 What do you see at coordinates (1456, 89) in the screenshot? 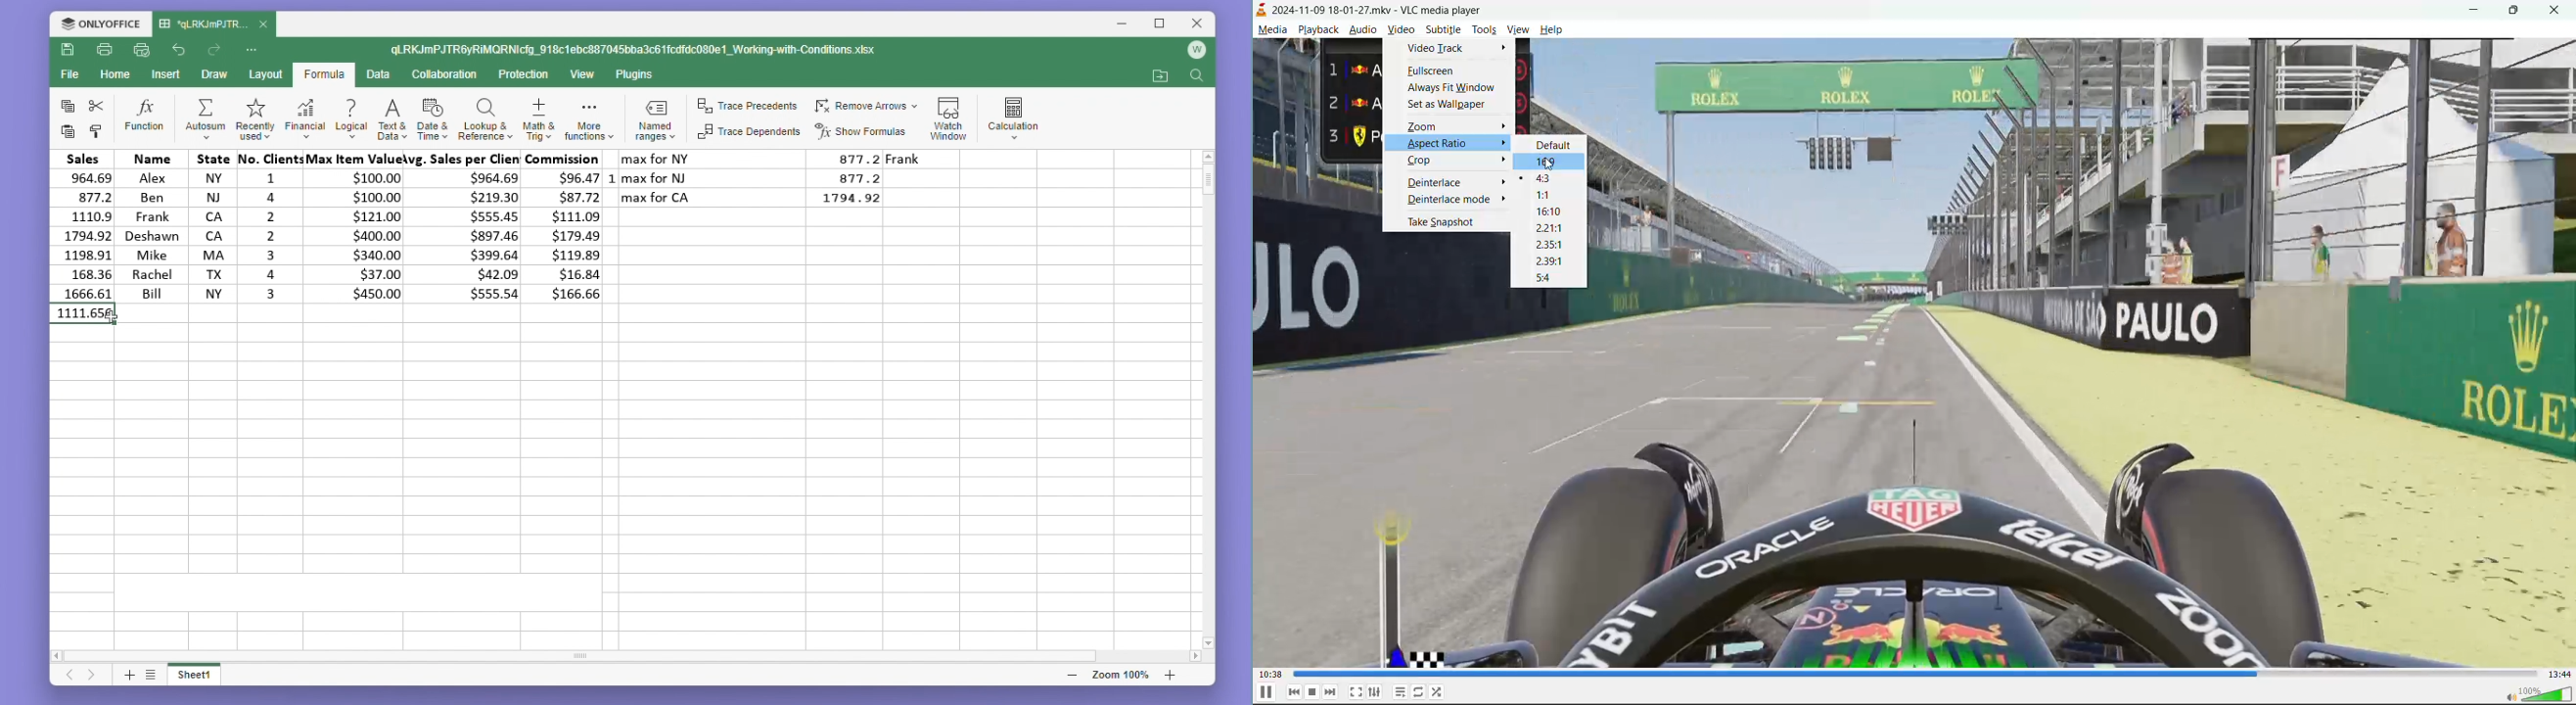
I see `always fit  window` at bounding box center [1456, 89].